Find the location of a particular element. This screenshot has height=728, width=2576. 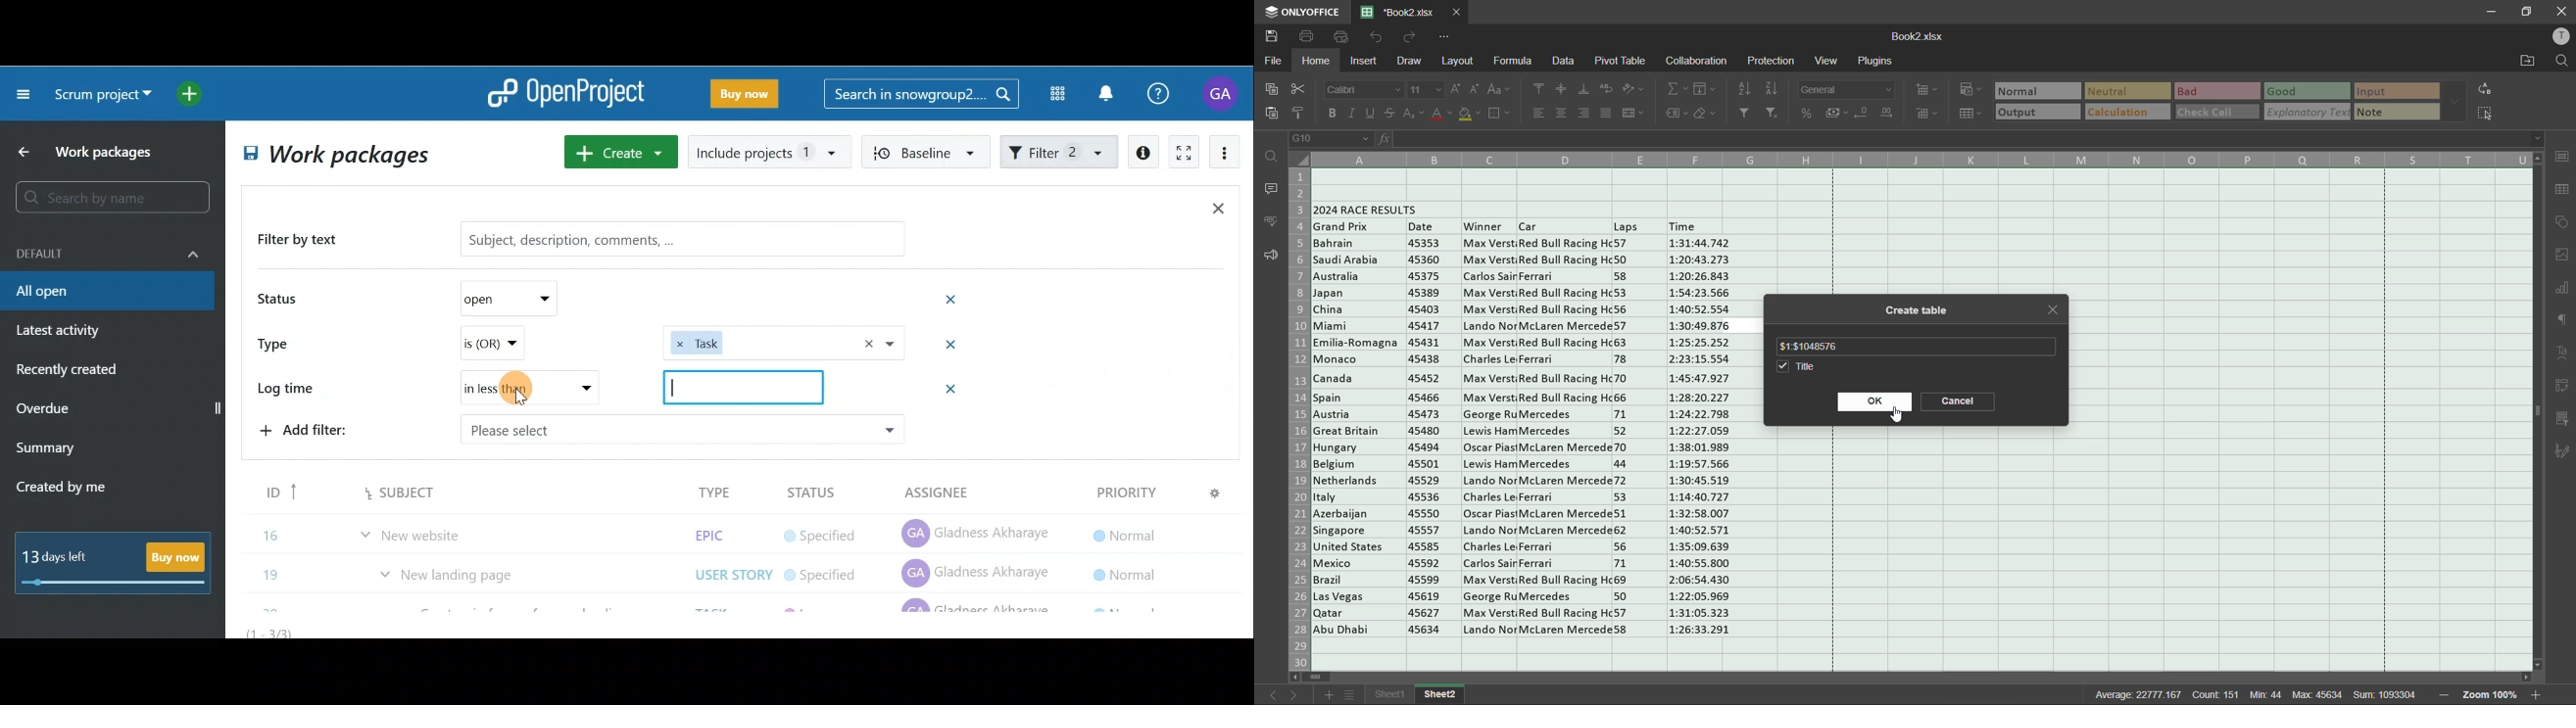

row numbers is located at coordinates (1300, 417).